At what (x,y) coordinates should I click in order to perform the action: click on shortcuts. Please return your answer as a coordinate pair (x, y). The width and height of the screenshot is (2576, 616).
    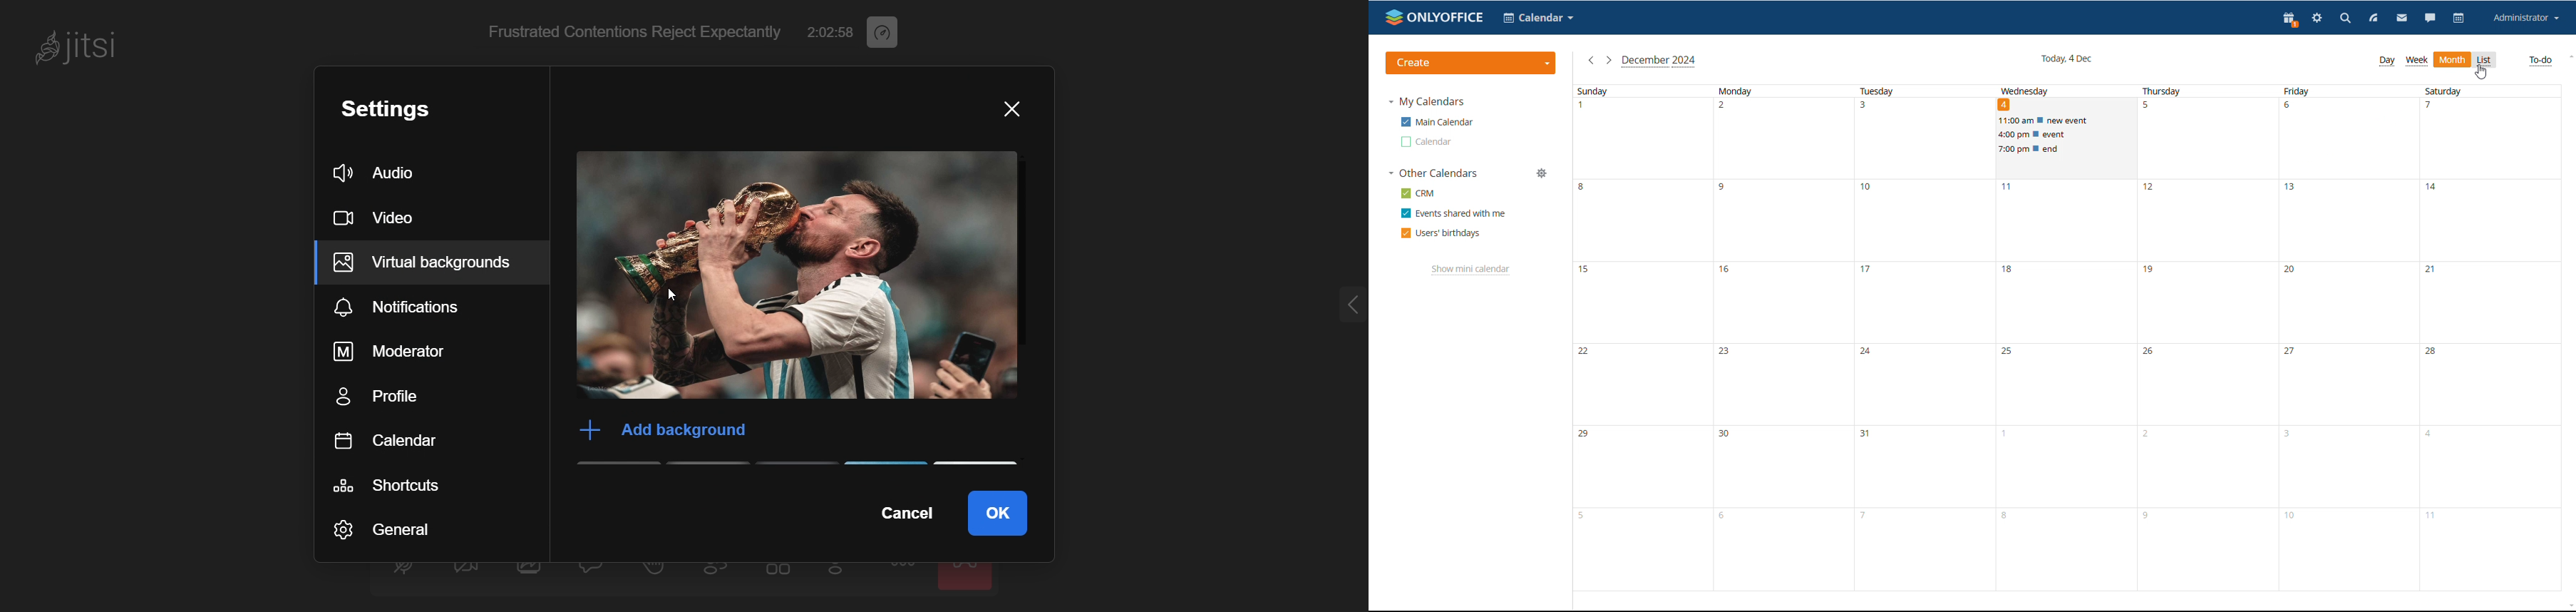
    Looking at the image, I should click on (414, 481).